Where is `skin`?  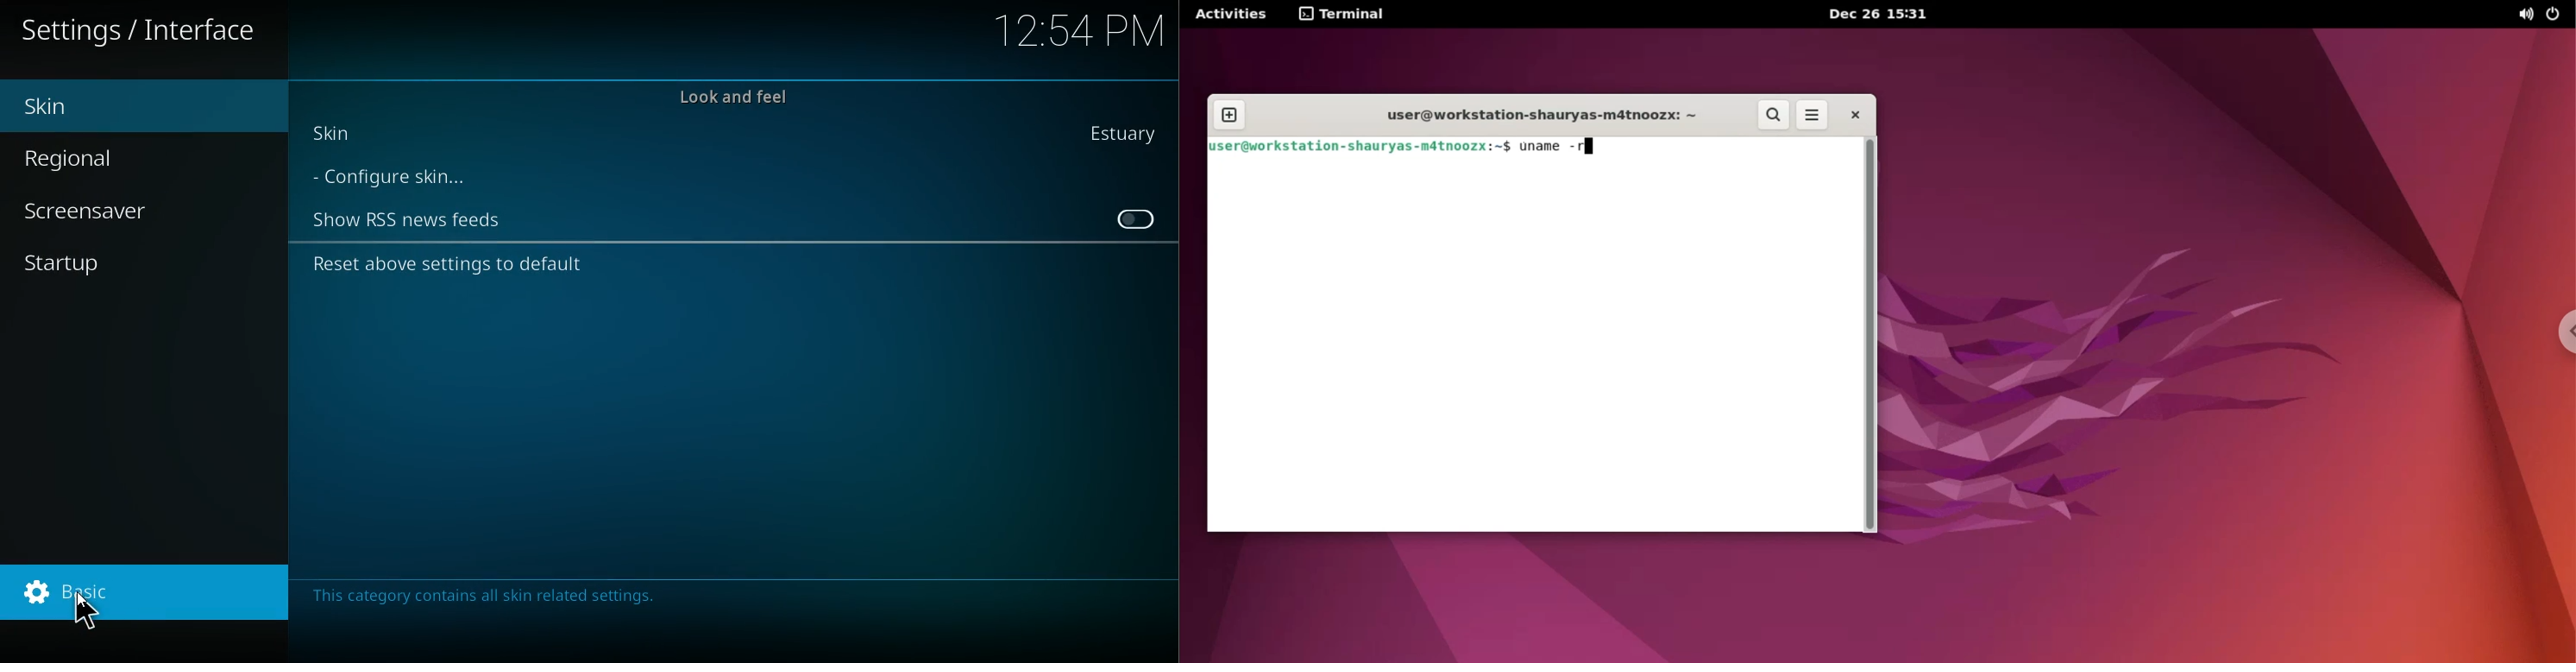 skin is located at coordinates (113, 104).